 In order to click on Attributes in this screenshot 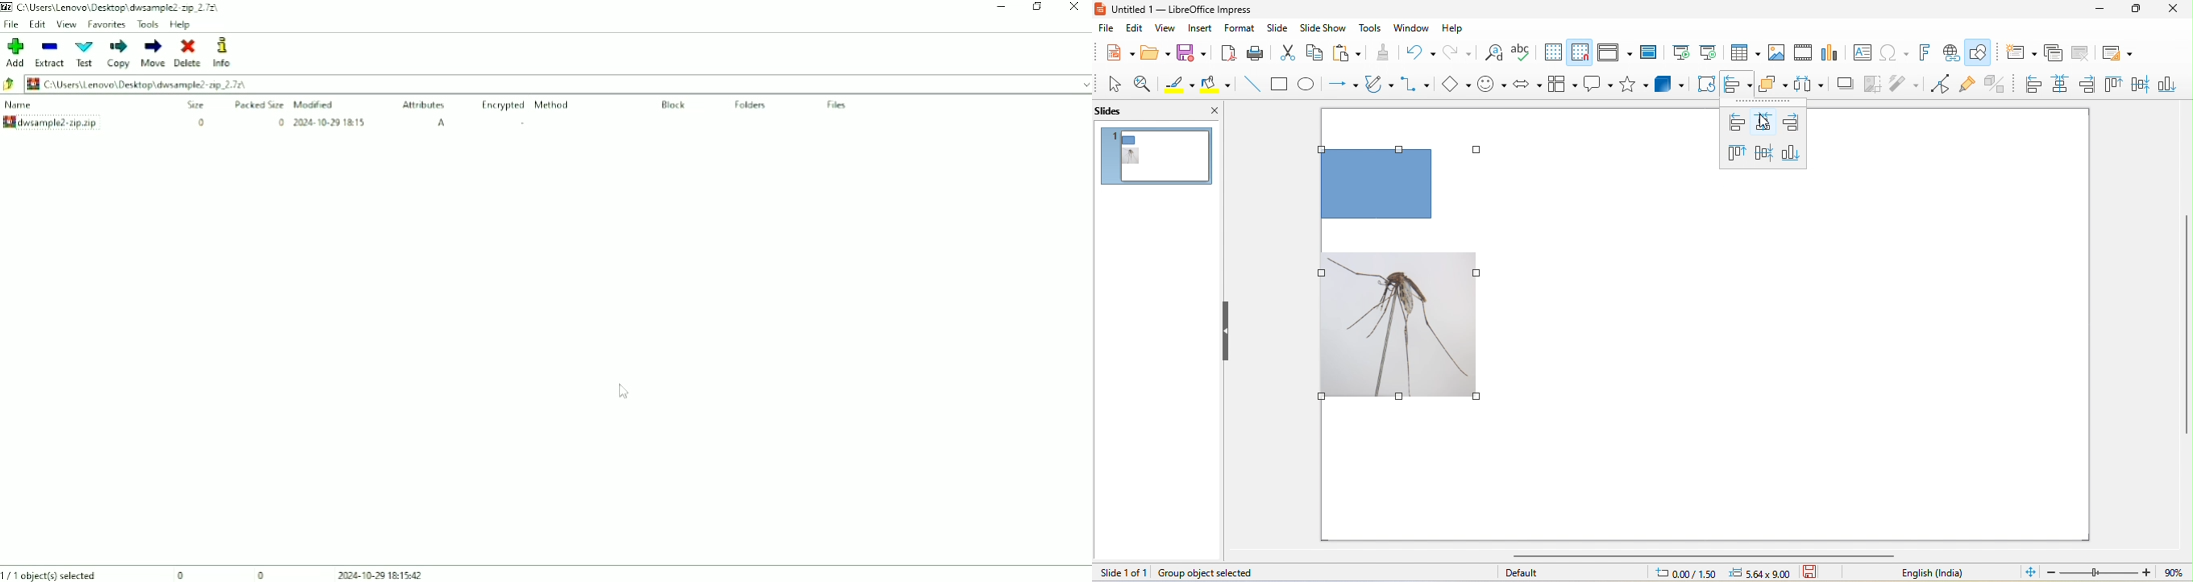, I will do `click(425, 106)`.